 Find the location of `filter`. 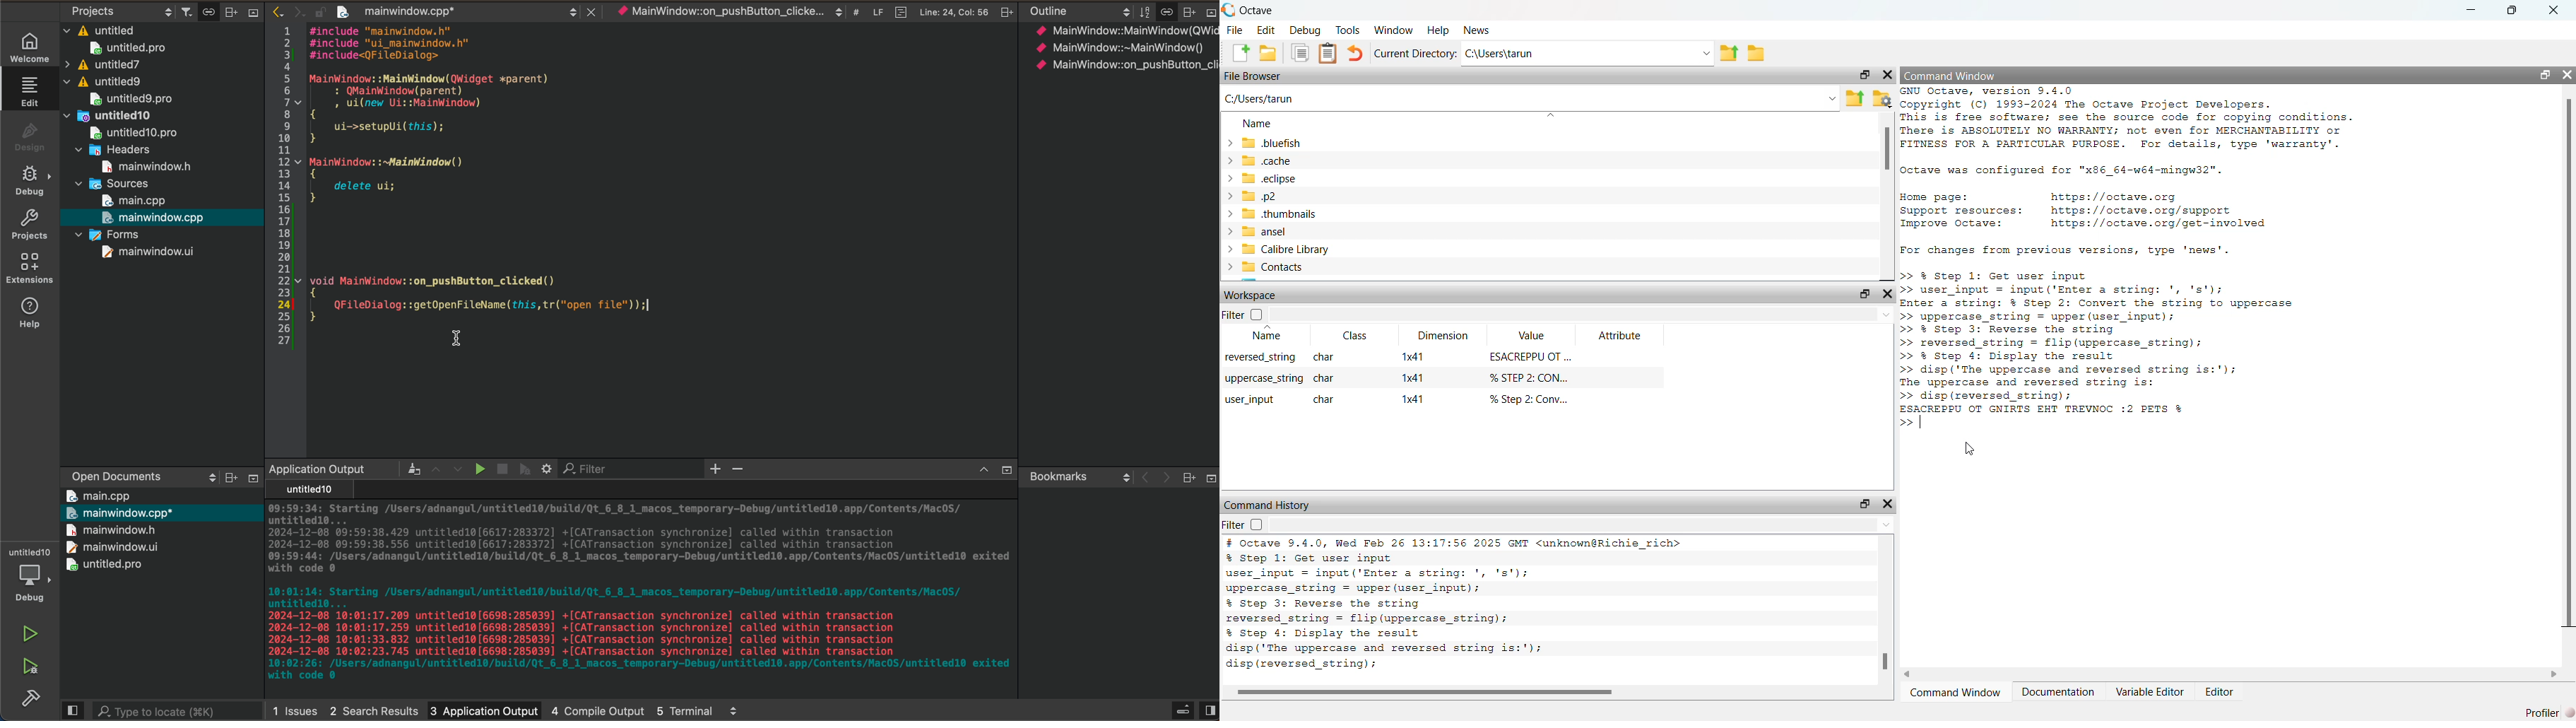

filter is located at coordinates (1248, 524).